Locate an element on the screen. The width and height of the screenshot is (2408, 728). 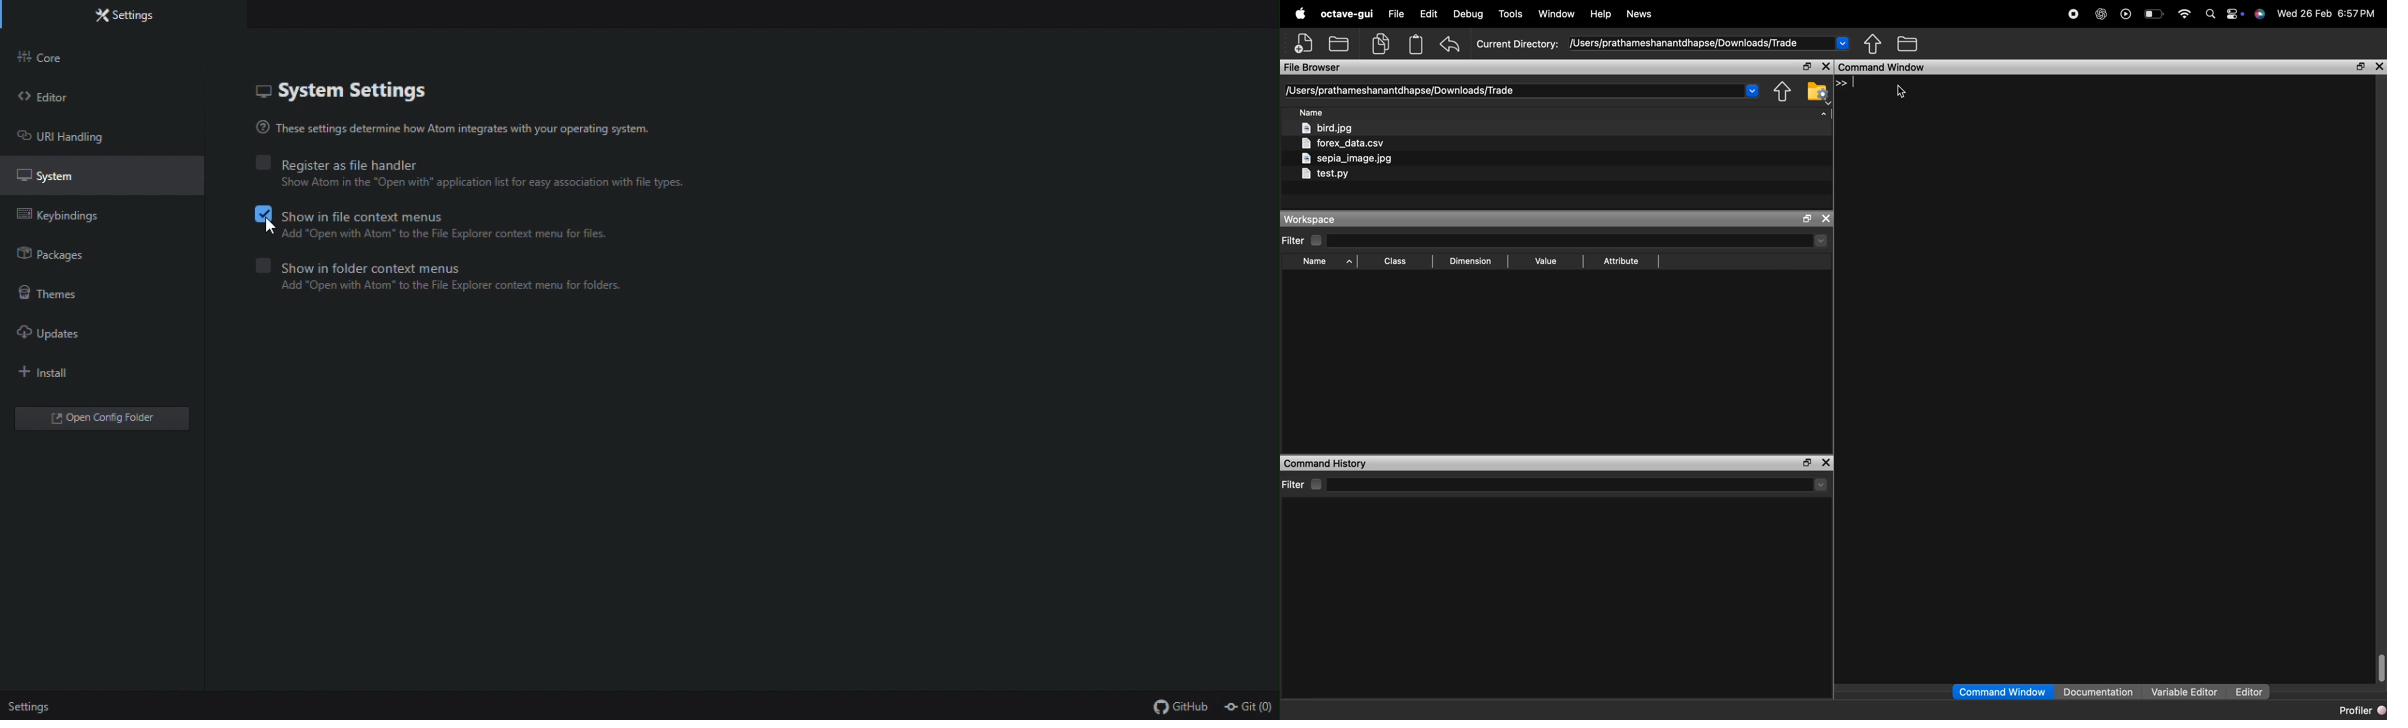
time and date is located at coordinates (2329, 14).